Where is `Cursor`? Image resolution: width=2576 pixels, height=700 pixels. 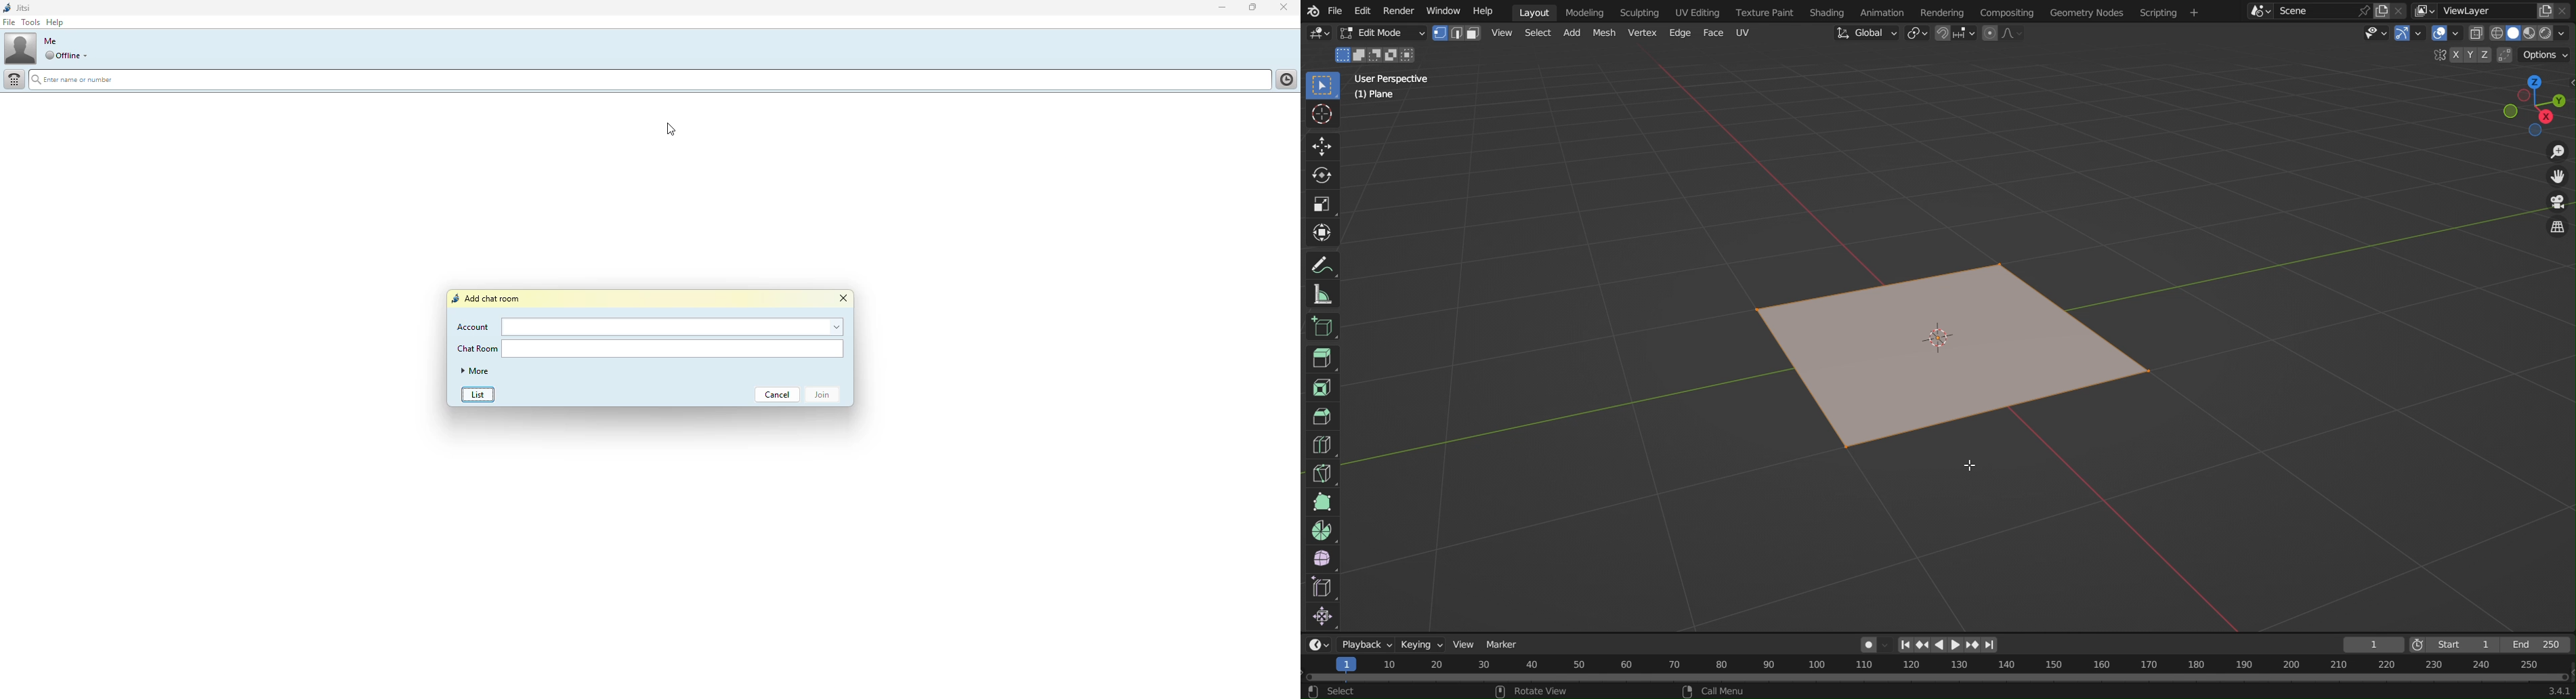 Cursor is located at coordinates (1969, 465).